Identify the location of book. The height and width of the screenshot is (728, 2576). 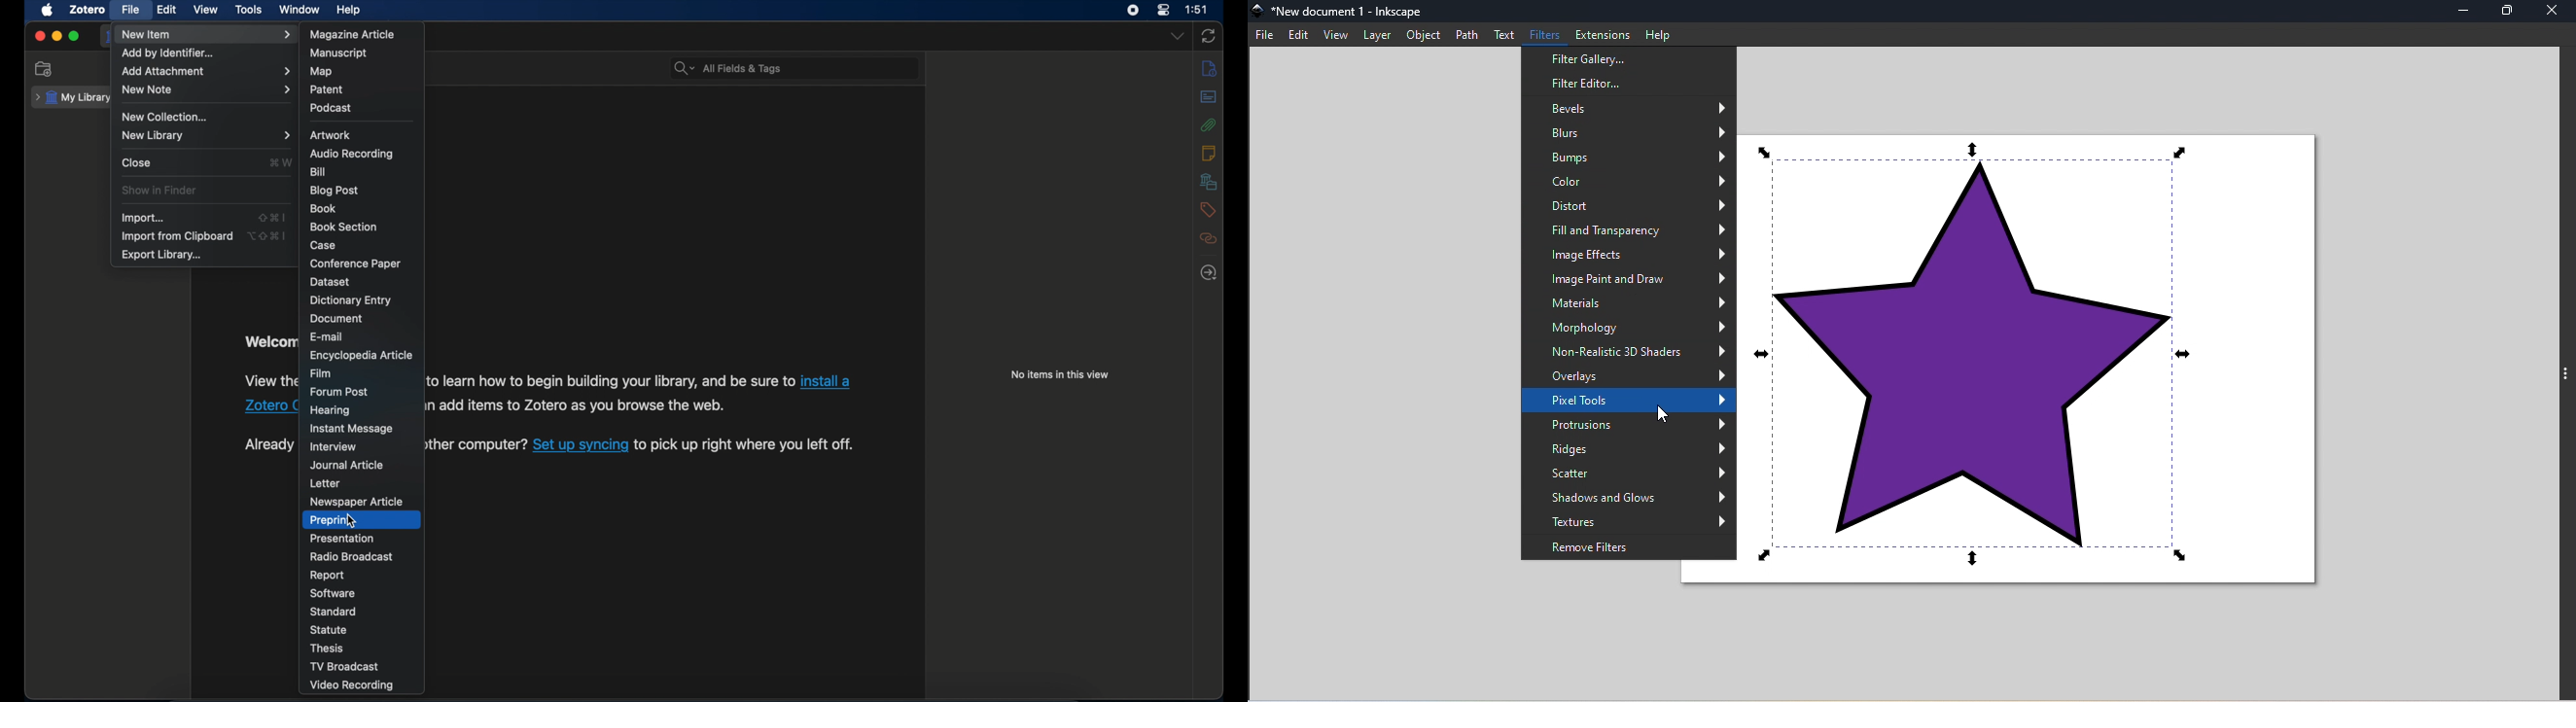
(324, 209).